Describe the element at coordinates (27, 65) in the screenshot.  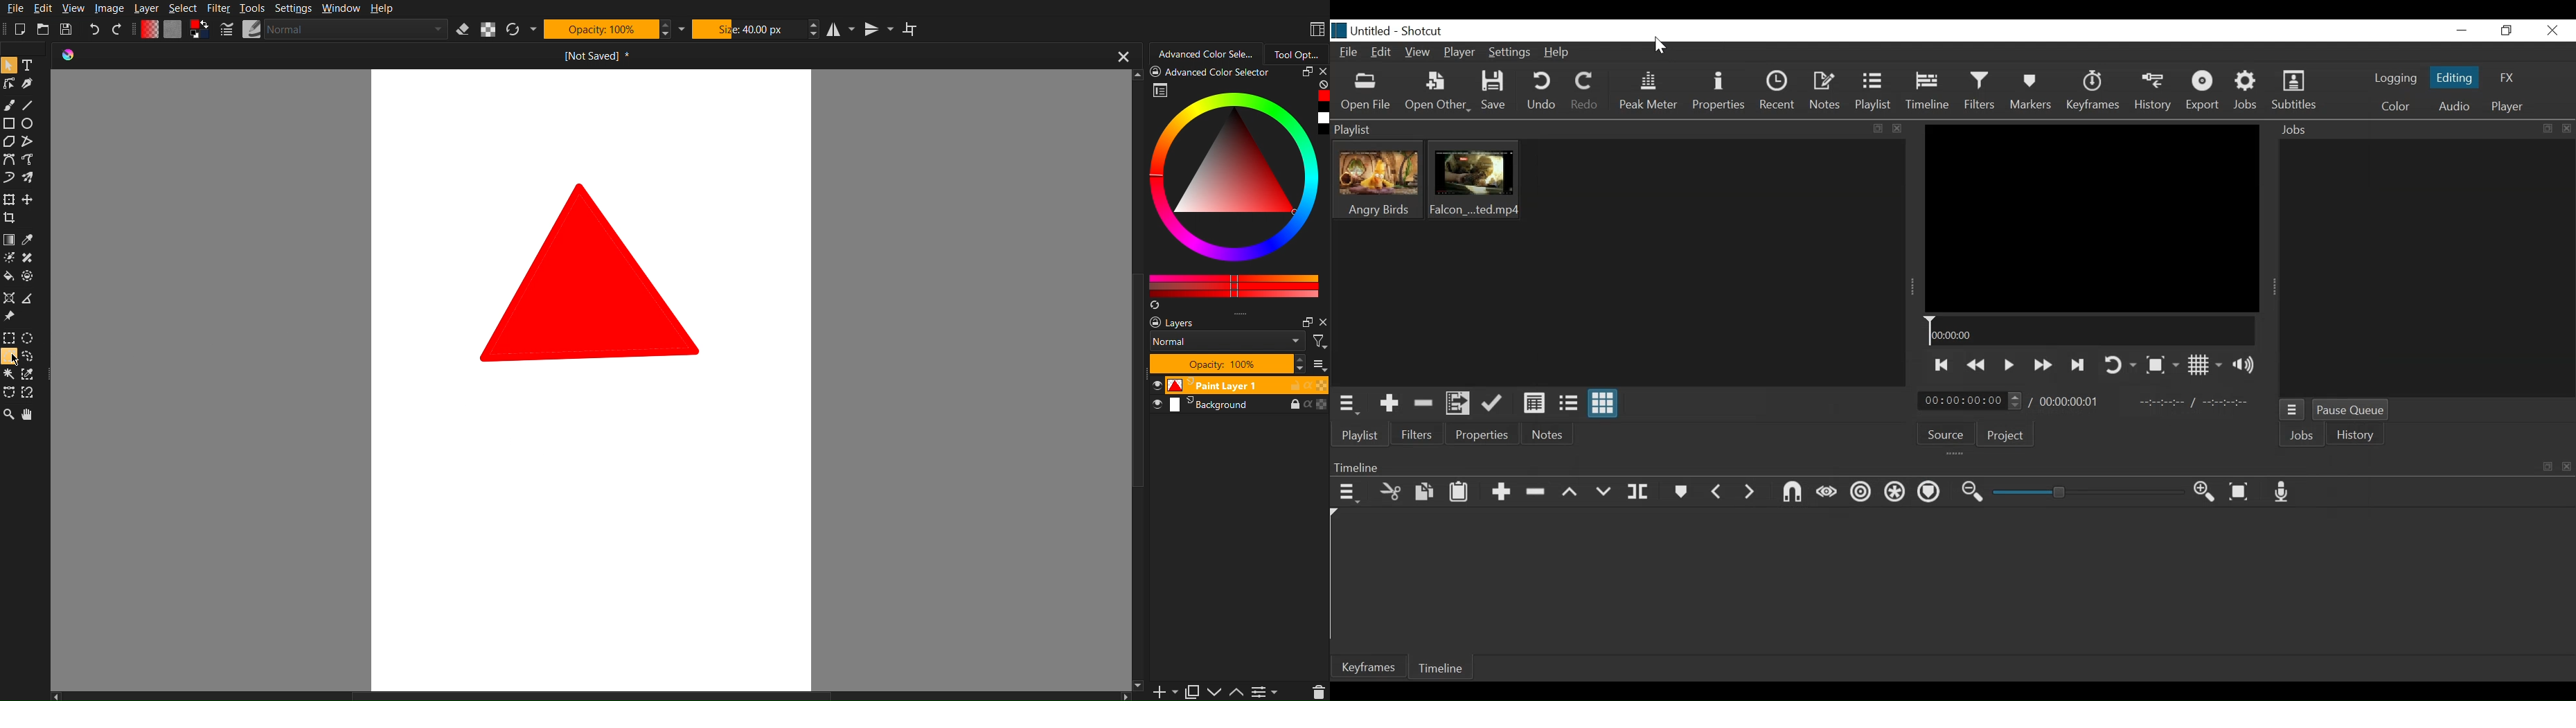
I see `Text` at that location.